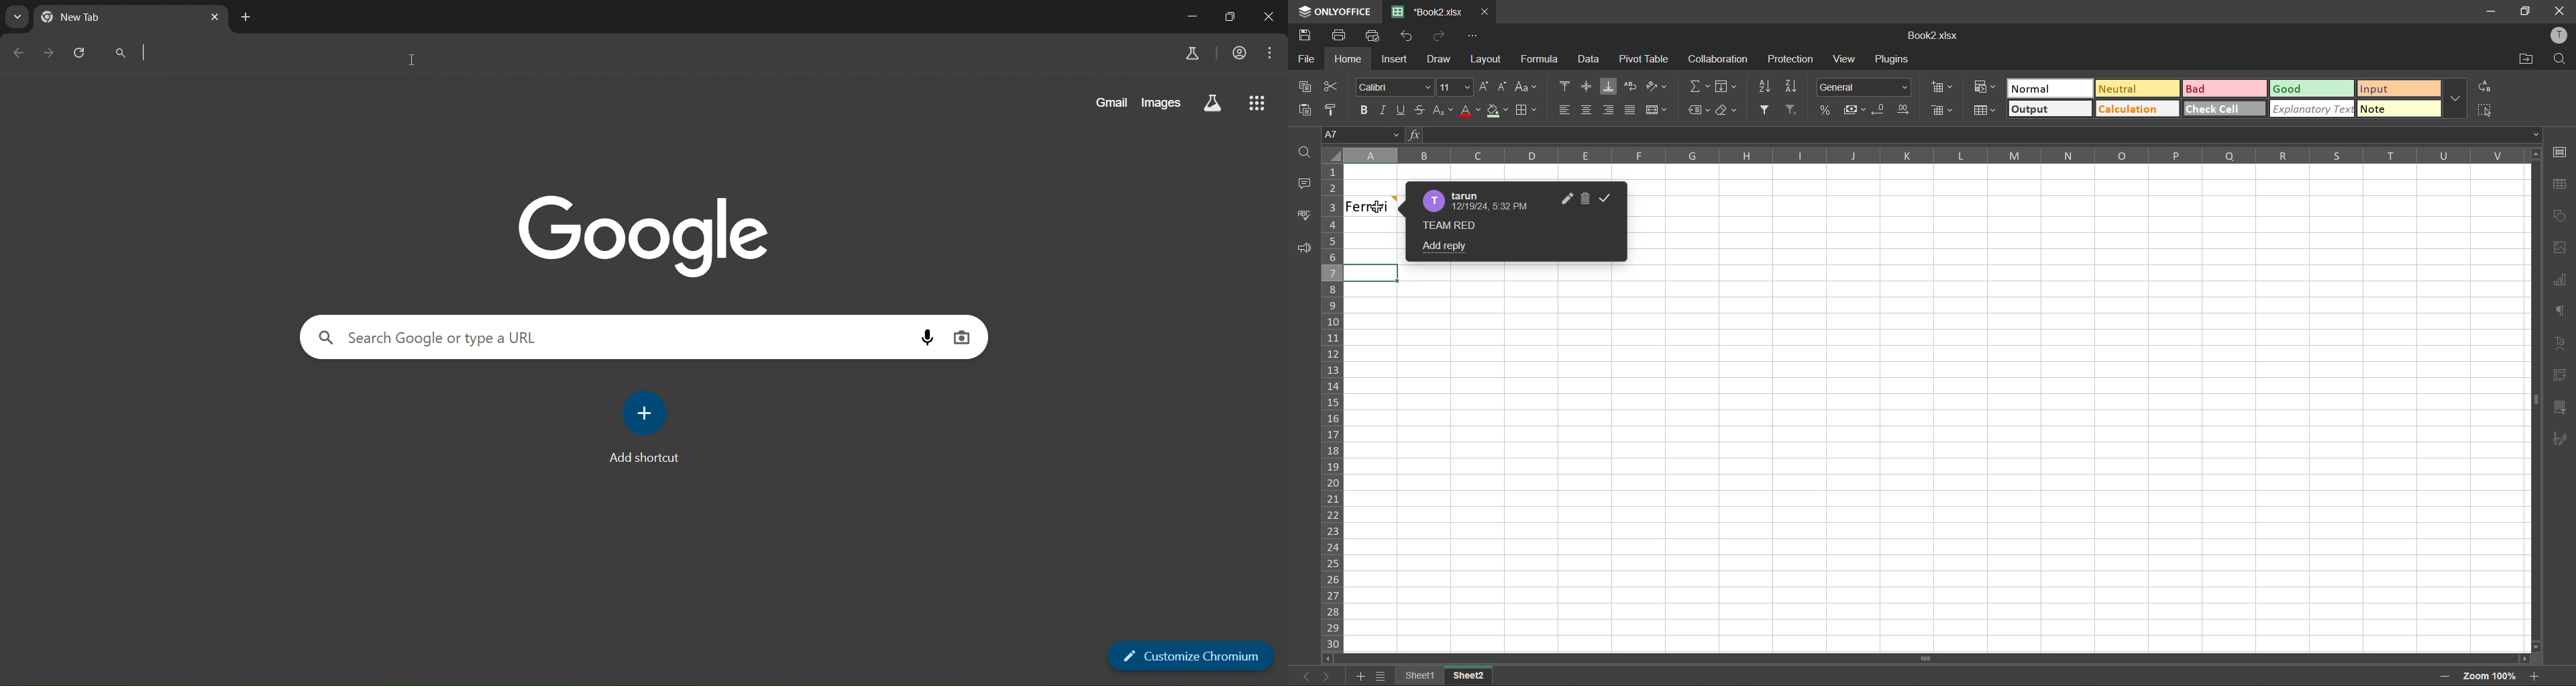 This screenshot has height=700, width=2576. I want to click on spellcheck, so click(1304, 215).